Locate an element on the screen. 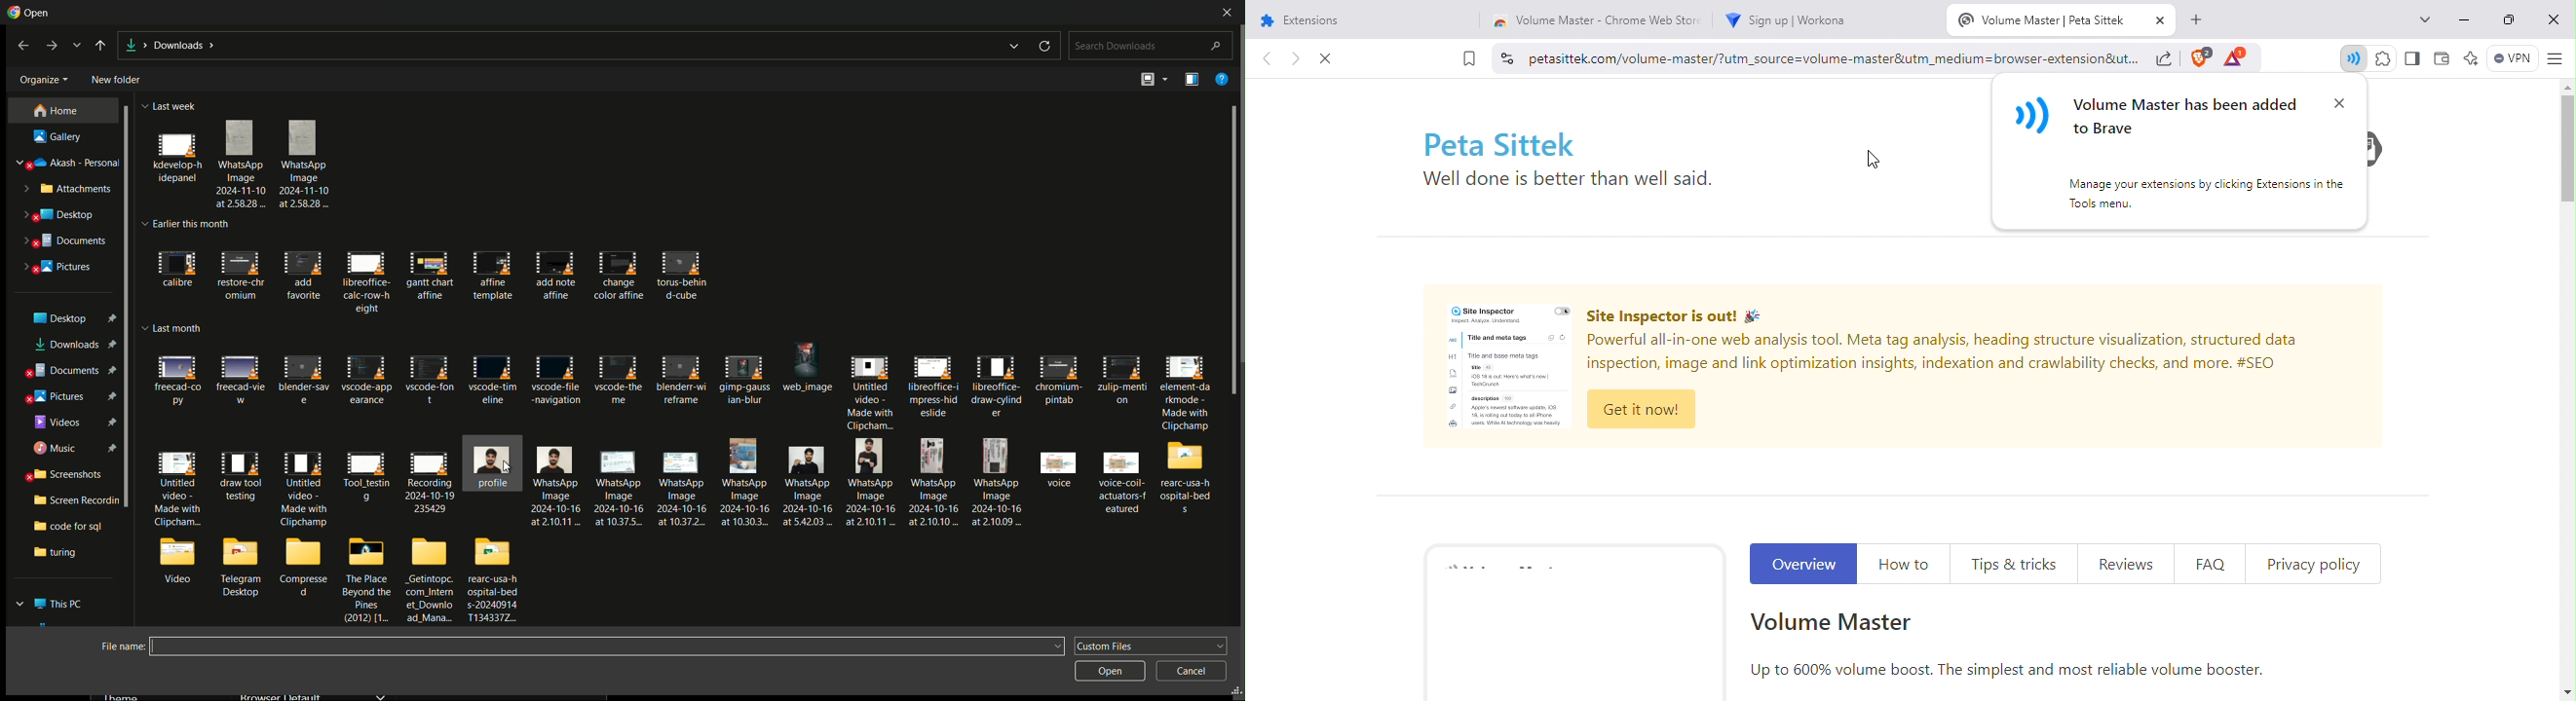 Image resolution: width=2576 pixels, height=728 pixels. this pc is located at coordinates (59, 604).